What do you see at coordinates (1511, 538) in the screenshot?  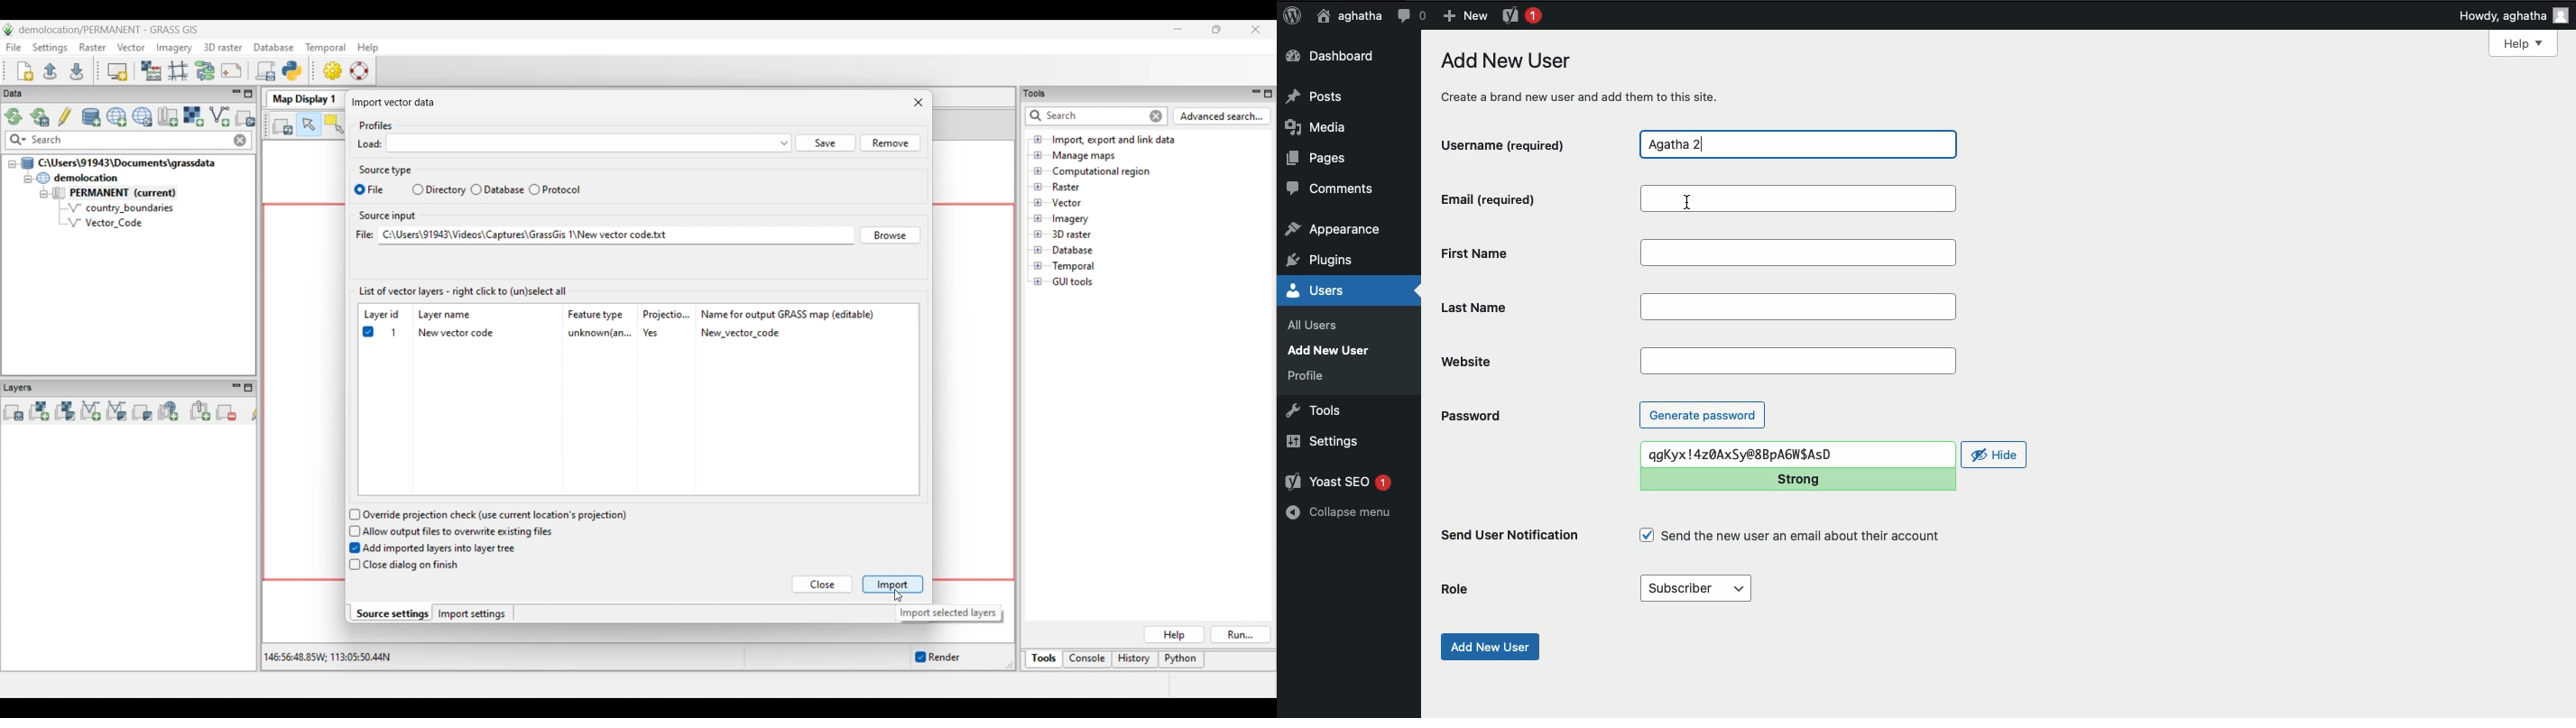 I see `Send user notification ` at bounding box center [1511, 538].